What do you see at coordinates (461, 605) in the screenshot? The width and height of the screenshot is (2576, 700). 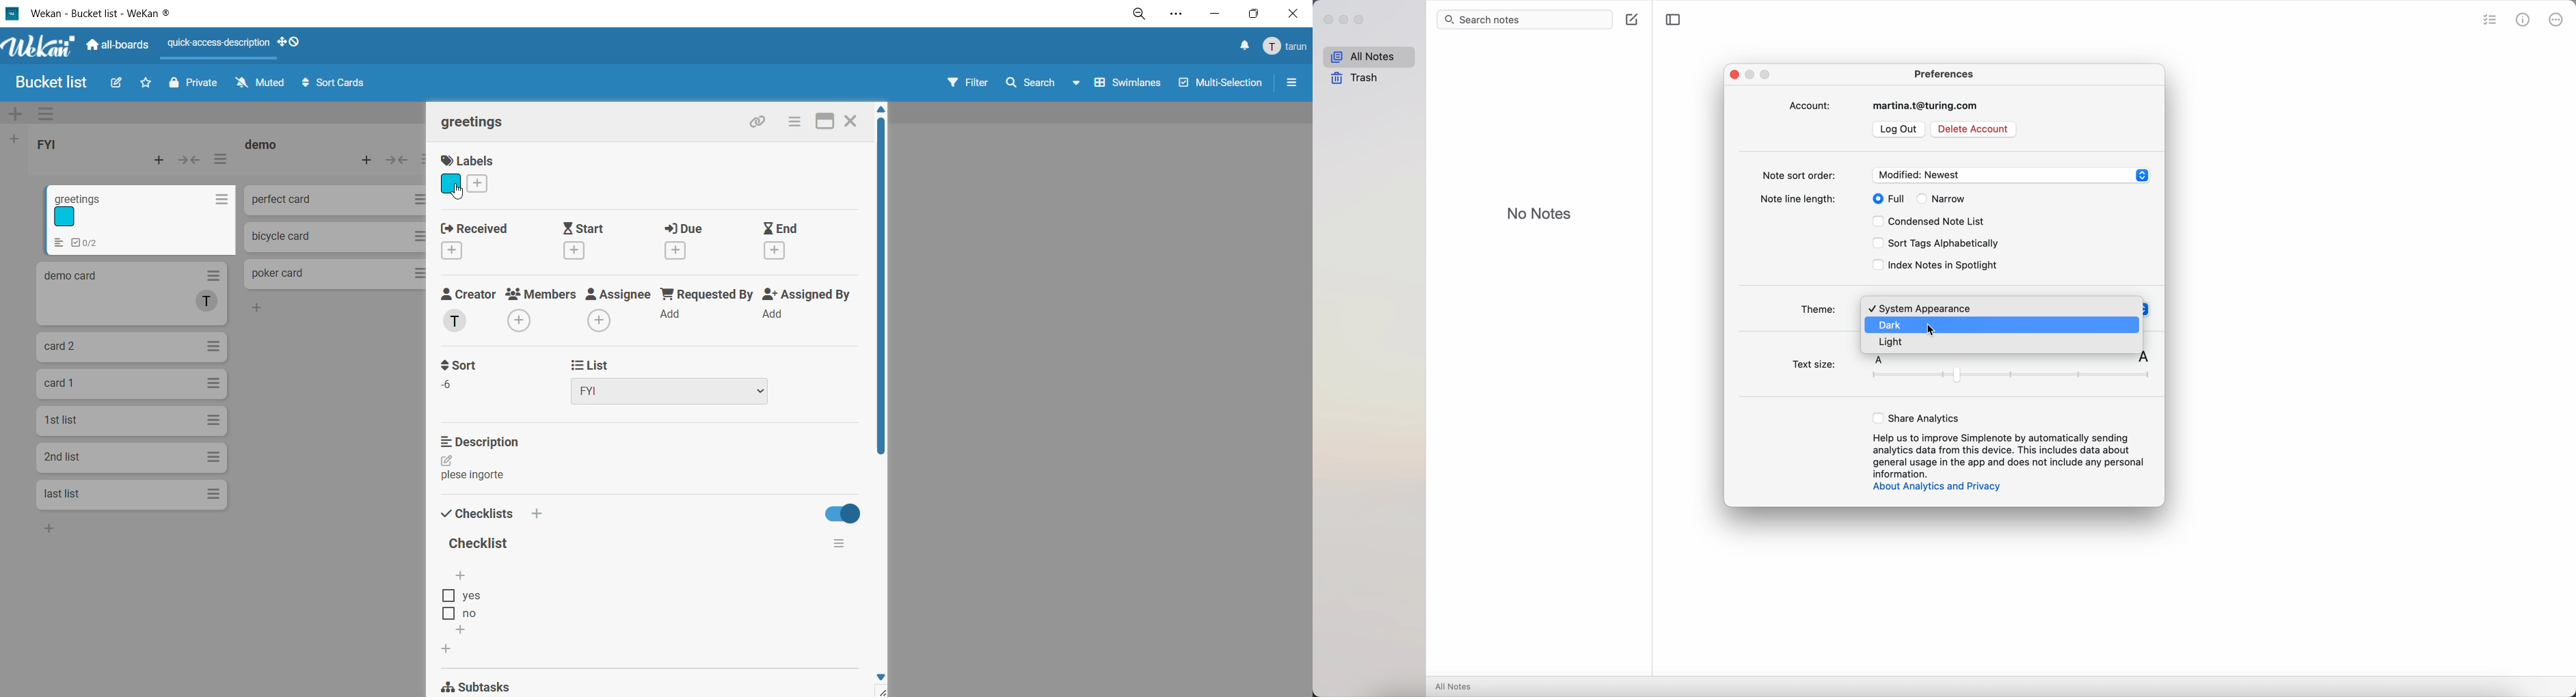 I see `checklist options` at bounding box center [461, 605].